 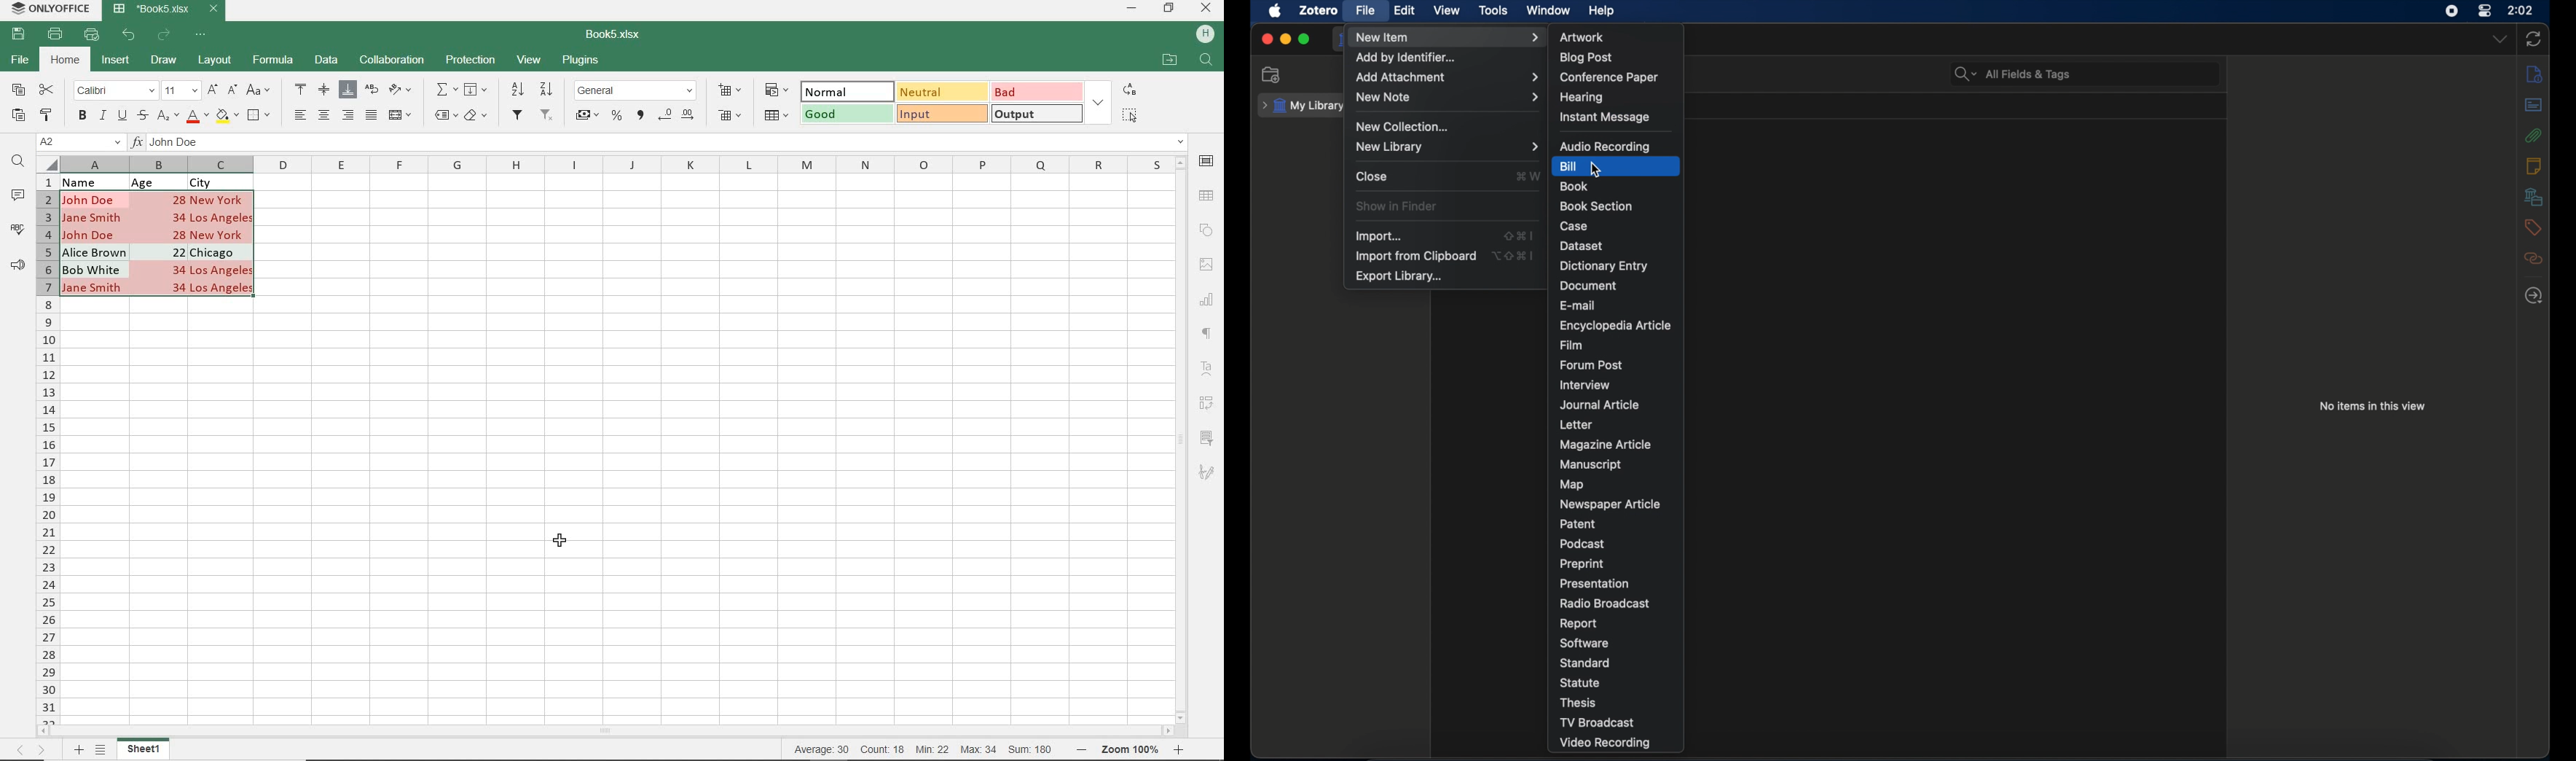 What do you see at coordinates (978, 749) in the screenshot?
I see `max` at bounding box center [978, 749].